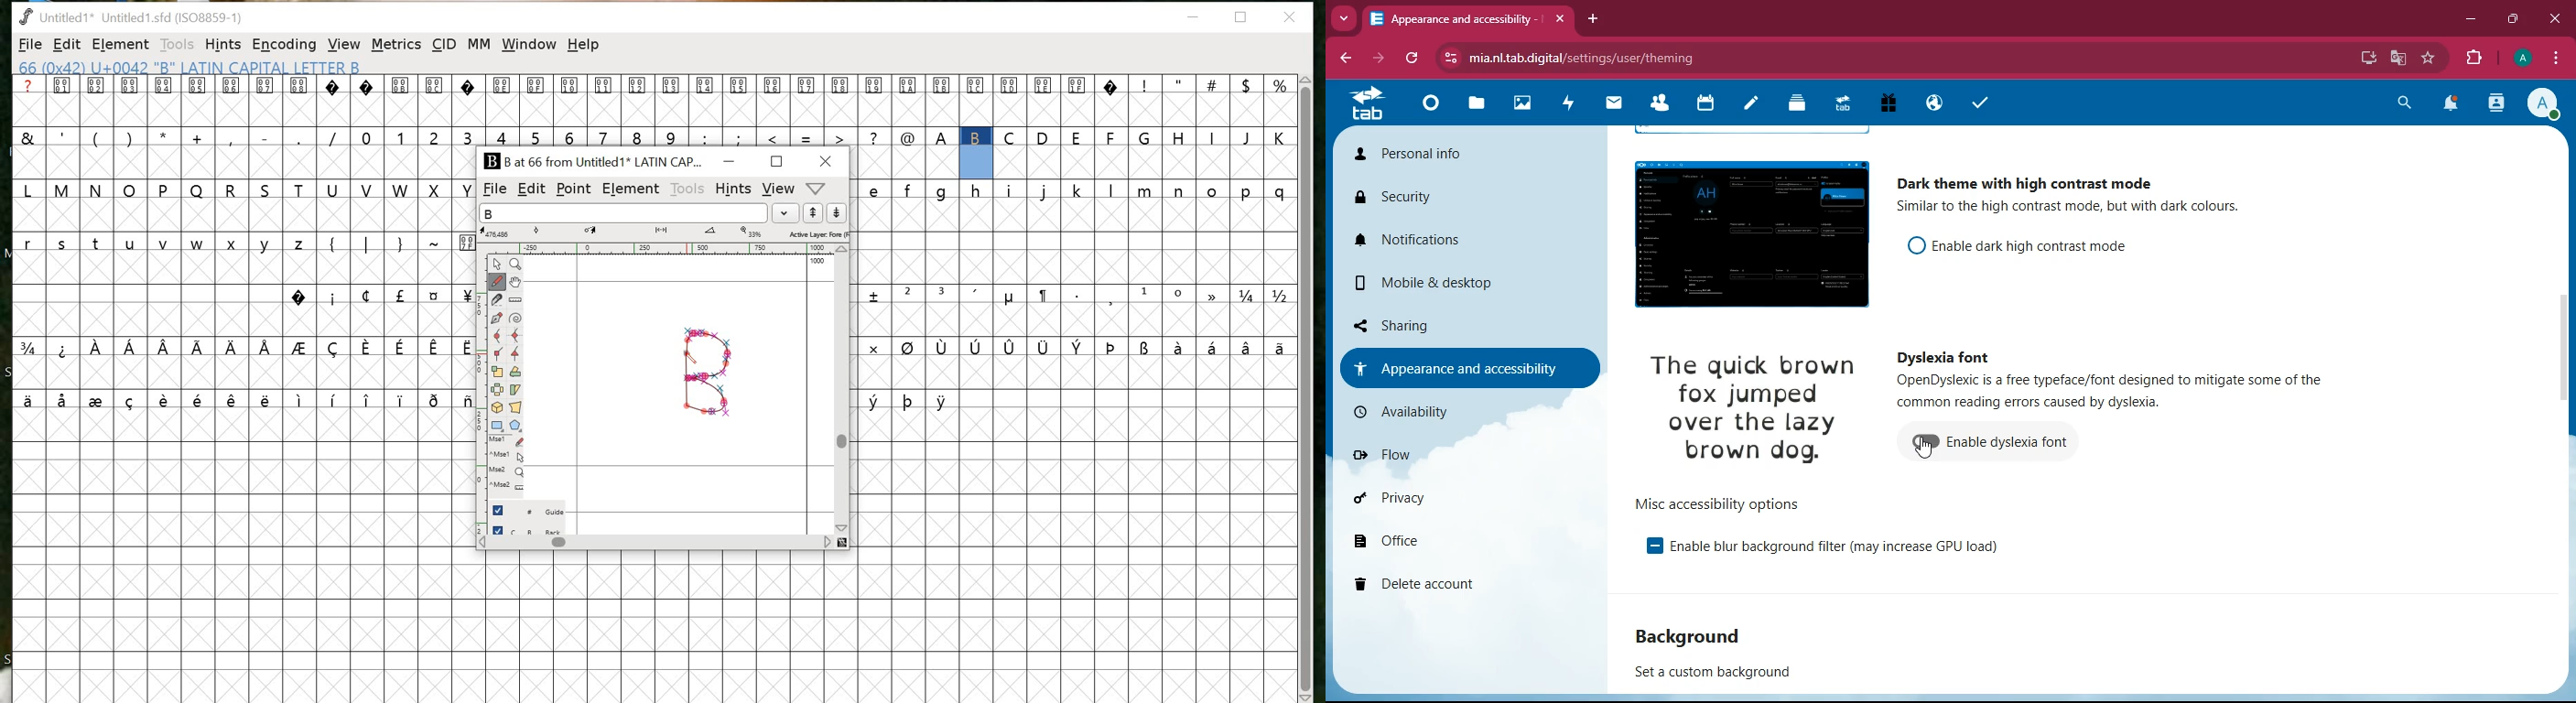 This screenshot has height=728, width=2576. I want to click on cursor, so click(1927, 449).